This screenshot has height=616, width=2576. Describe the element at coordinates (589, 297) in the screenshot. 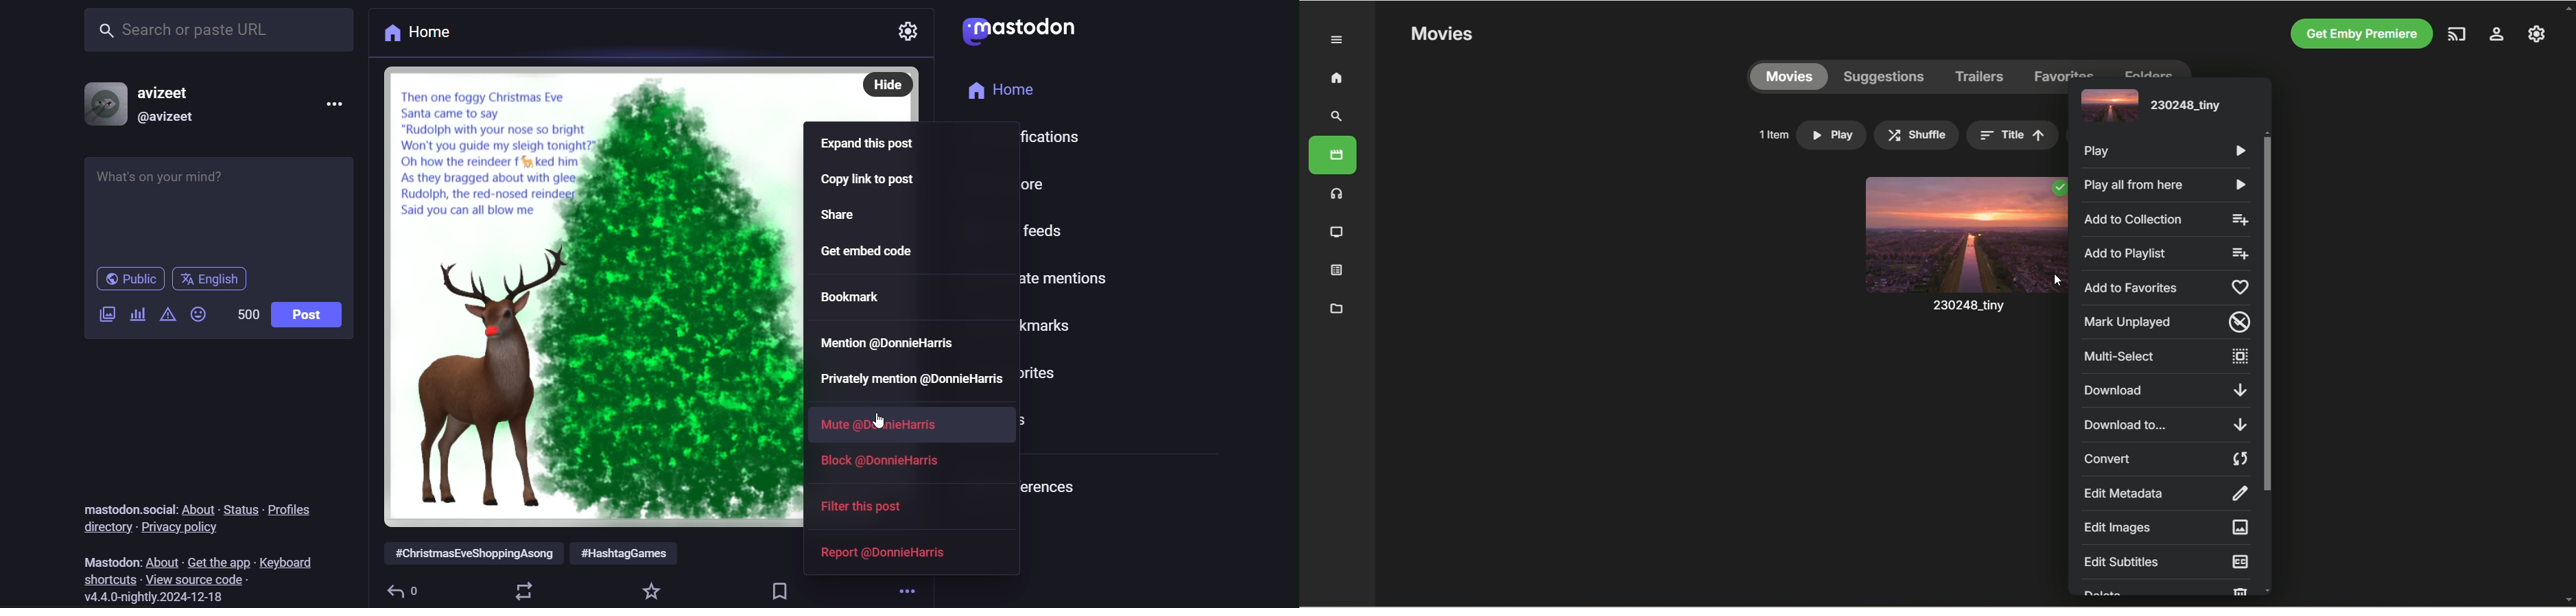

I see `image` at that location.